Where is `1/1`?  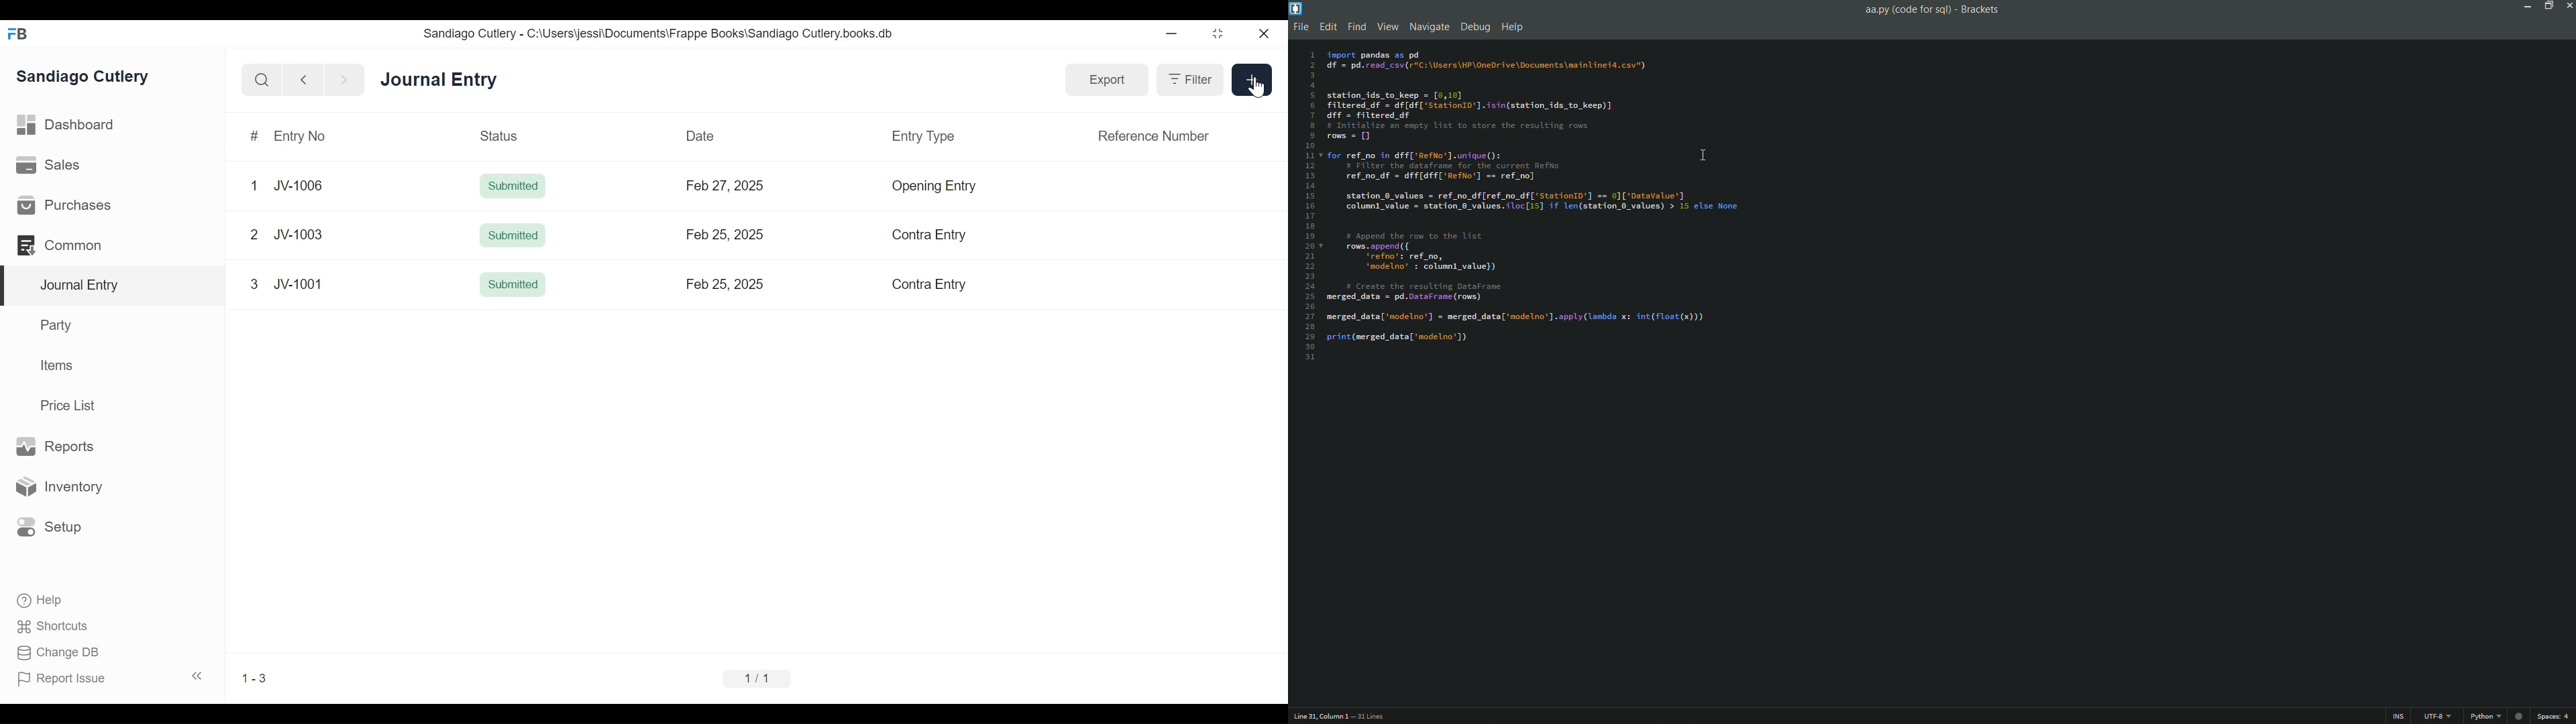
1/1 is located at coordinates (760, 680).